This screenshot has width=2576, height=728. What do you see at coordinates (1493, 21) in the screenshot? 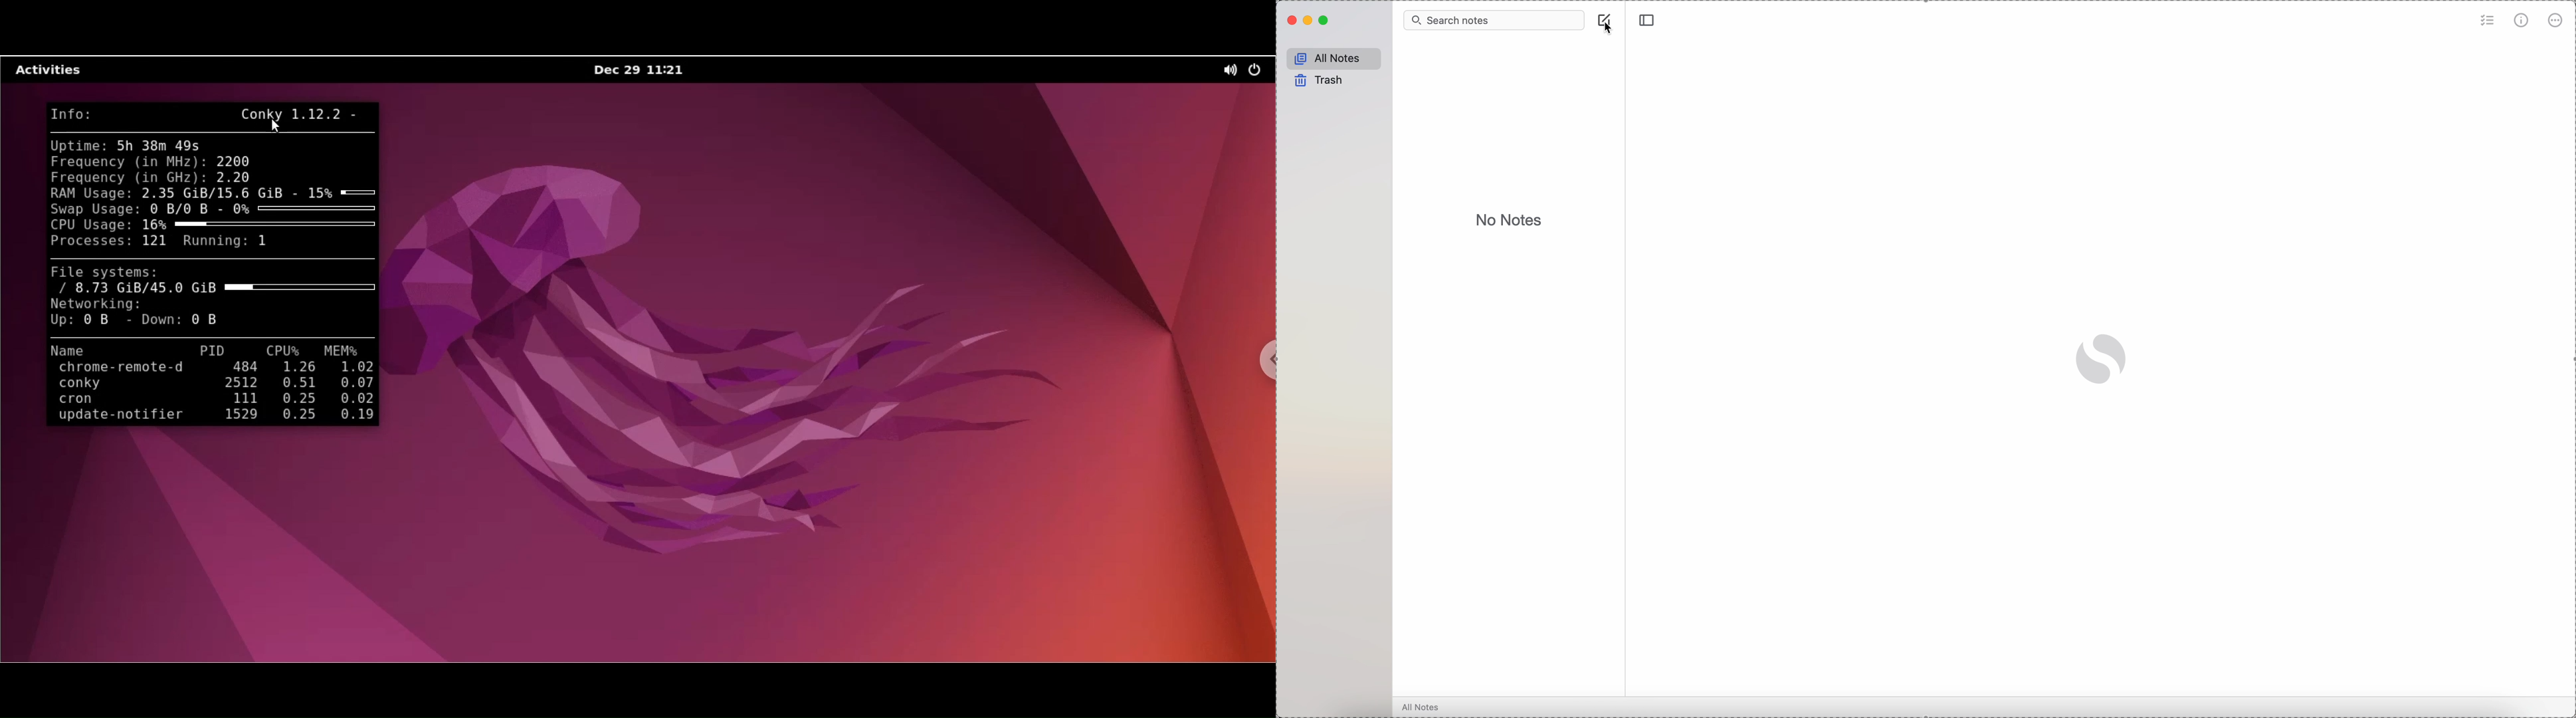
I see `search bar` at bounding box center [1493, 21].